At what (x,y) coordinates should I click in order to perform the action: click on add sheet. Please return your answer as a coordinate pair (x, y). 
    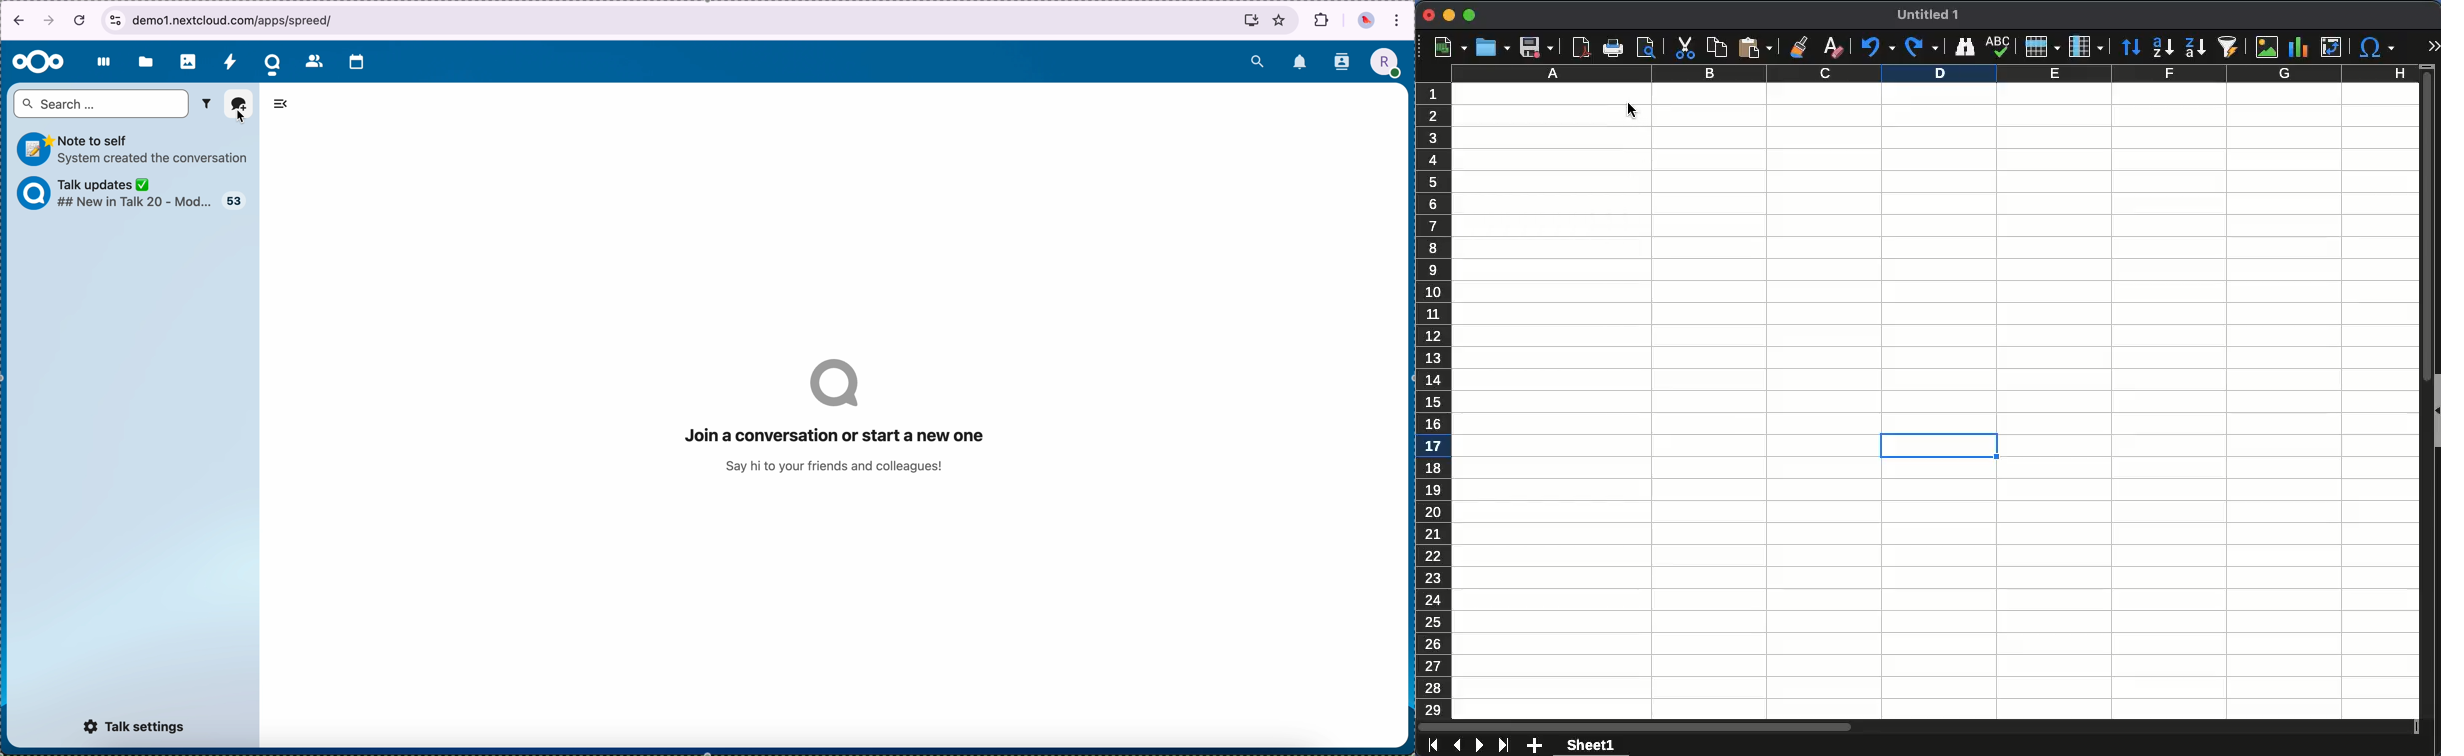
    Looking at the image, I should click on (1532, 746).